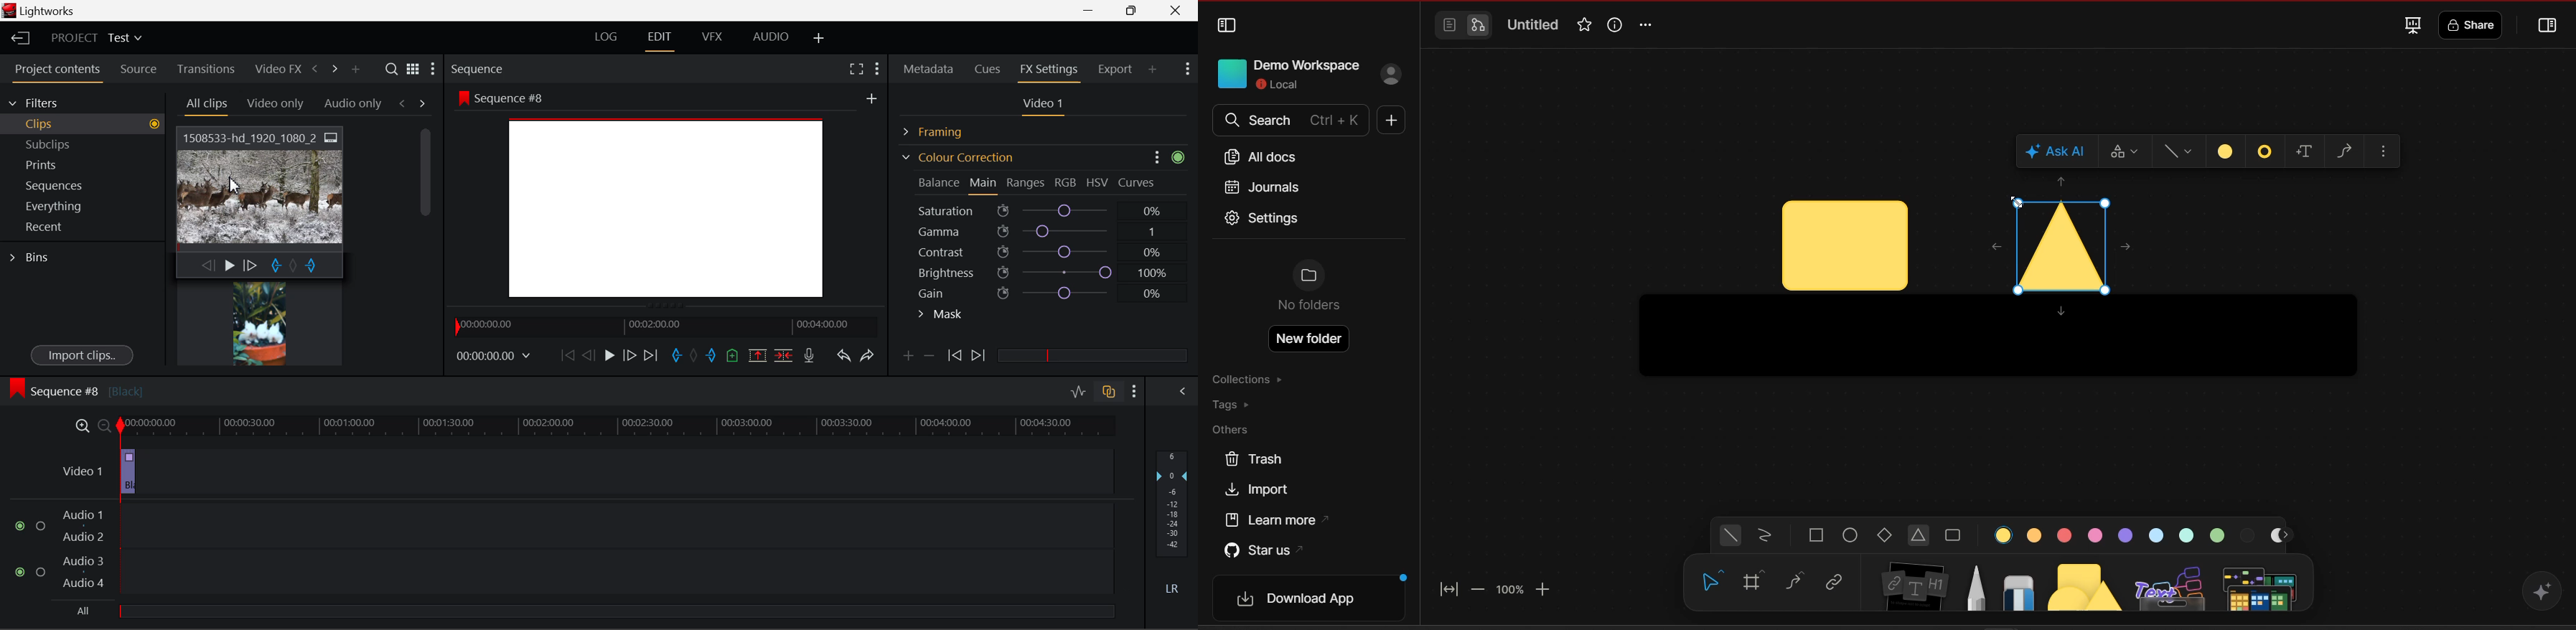 This screenshot has height=644, width=2576. What do you see at coordinates (57, 184) in the screenshot?
I see `Sequences` at bounding box center [57, 184].